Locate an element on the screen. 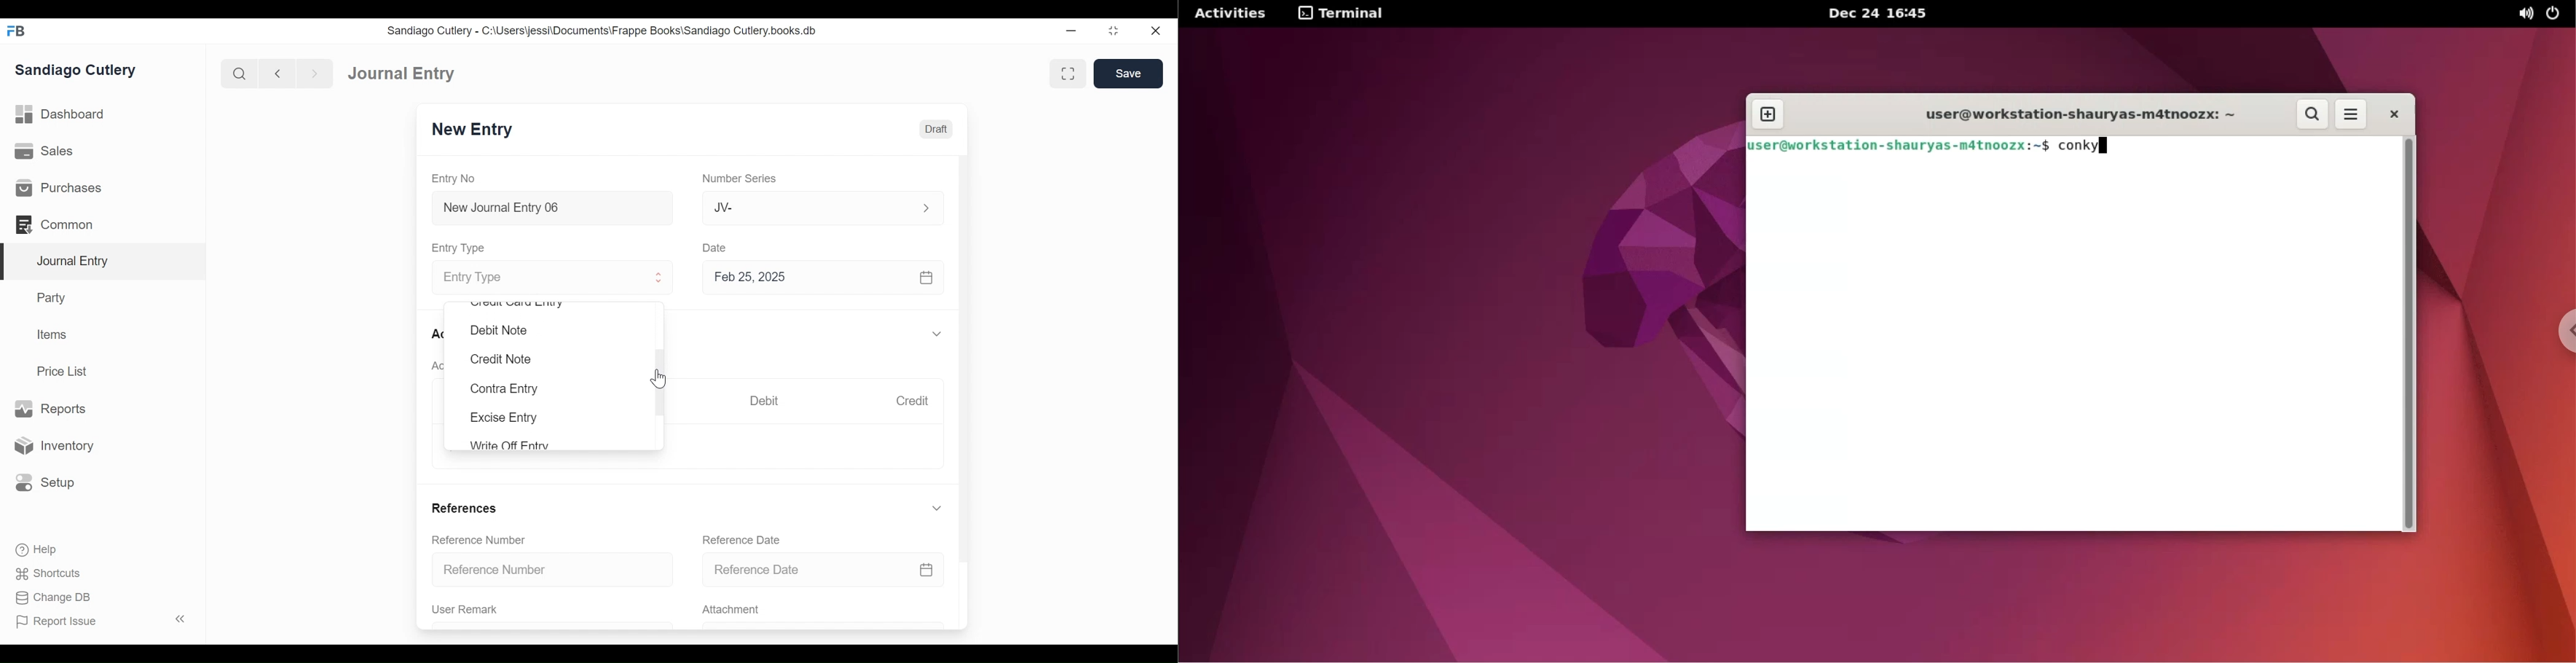  Expand is located at coordinates (940, 335).